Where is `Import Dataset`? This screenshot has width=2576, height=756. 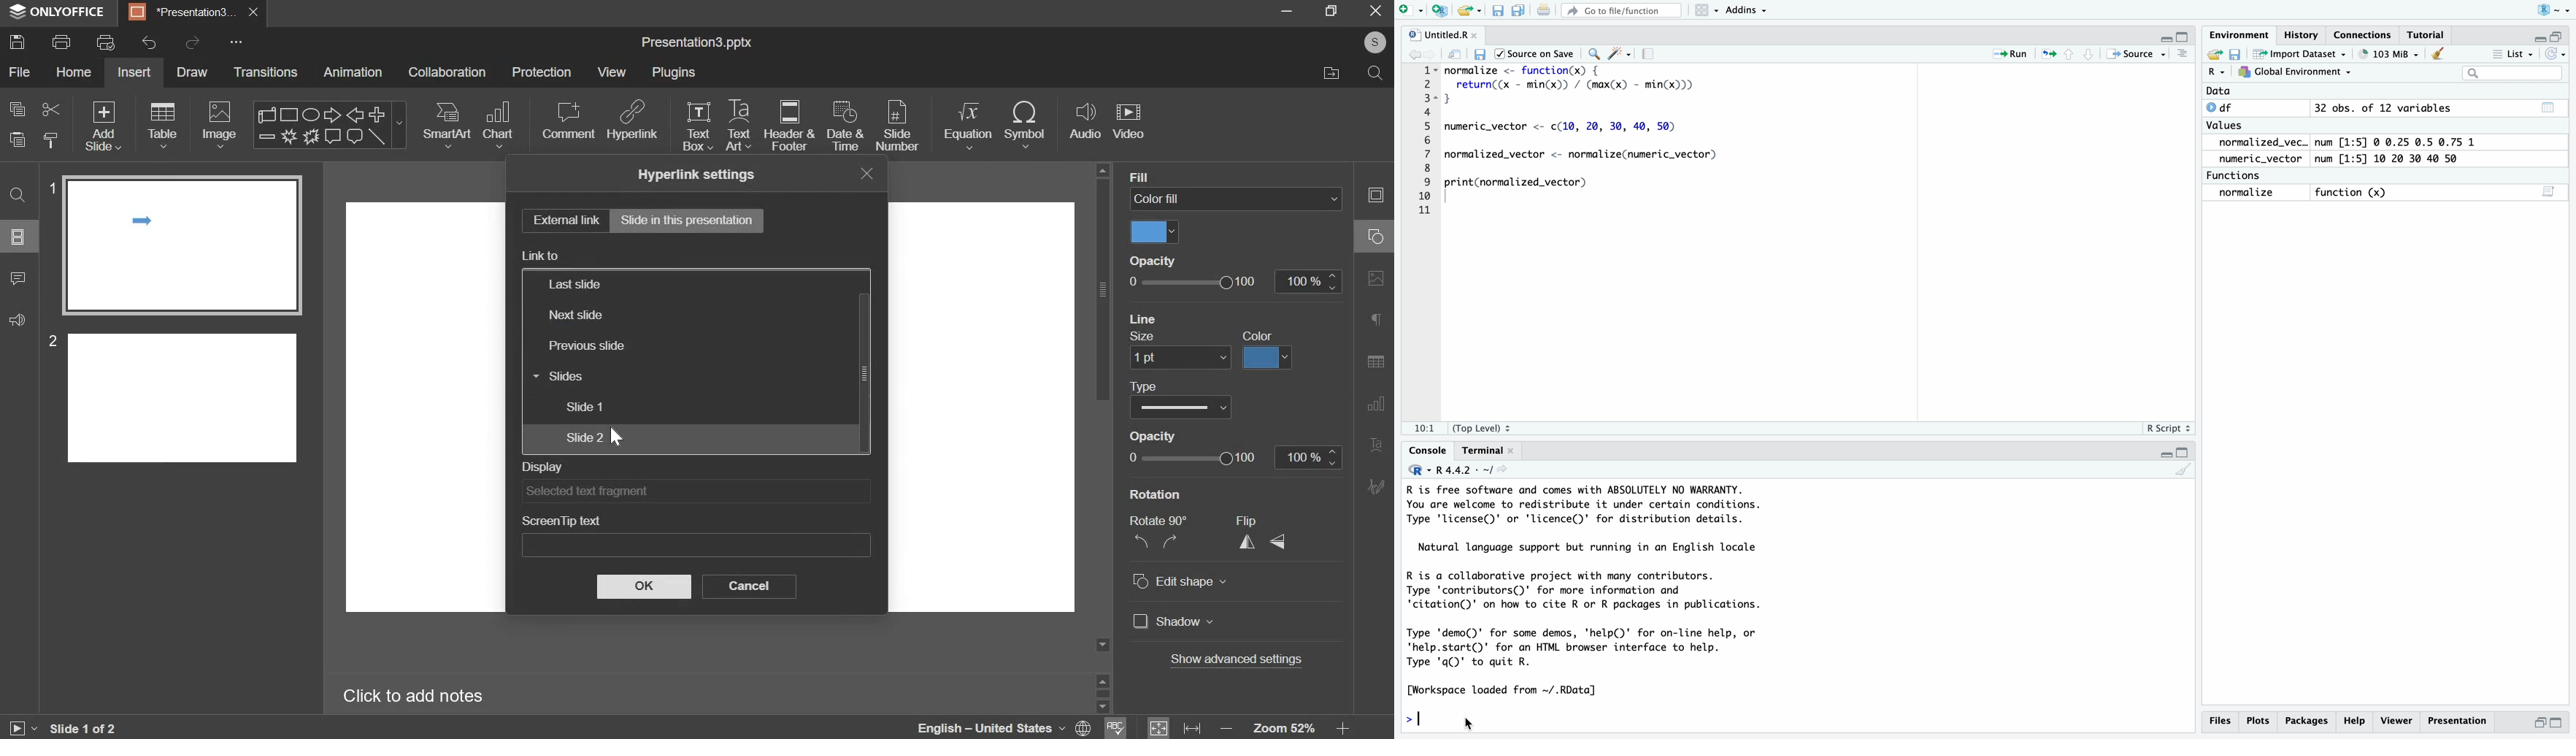 Import Dataset is located at coordinates (2299, 54).